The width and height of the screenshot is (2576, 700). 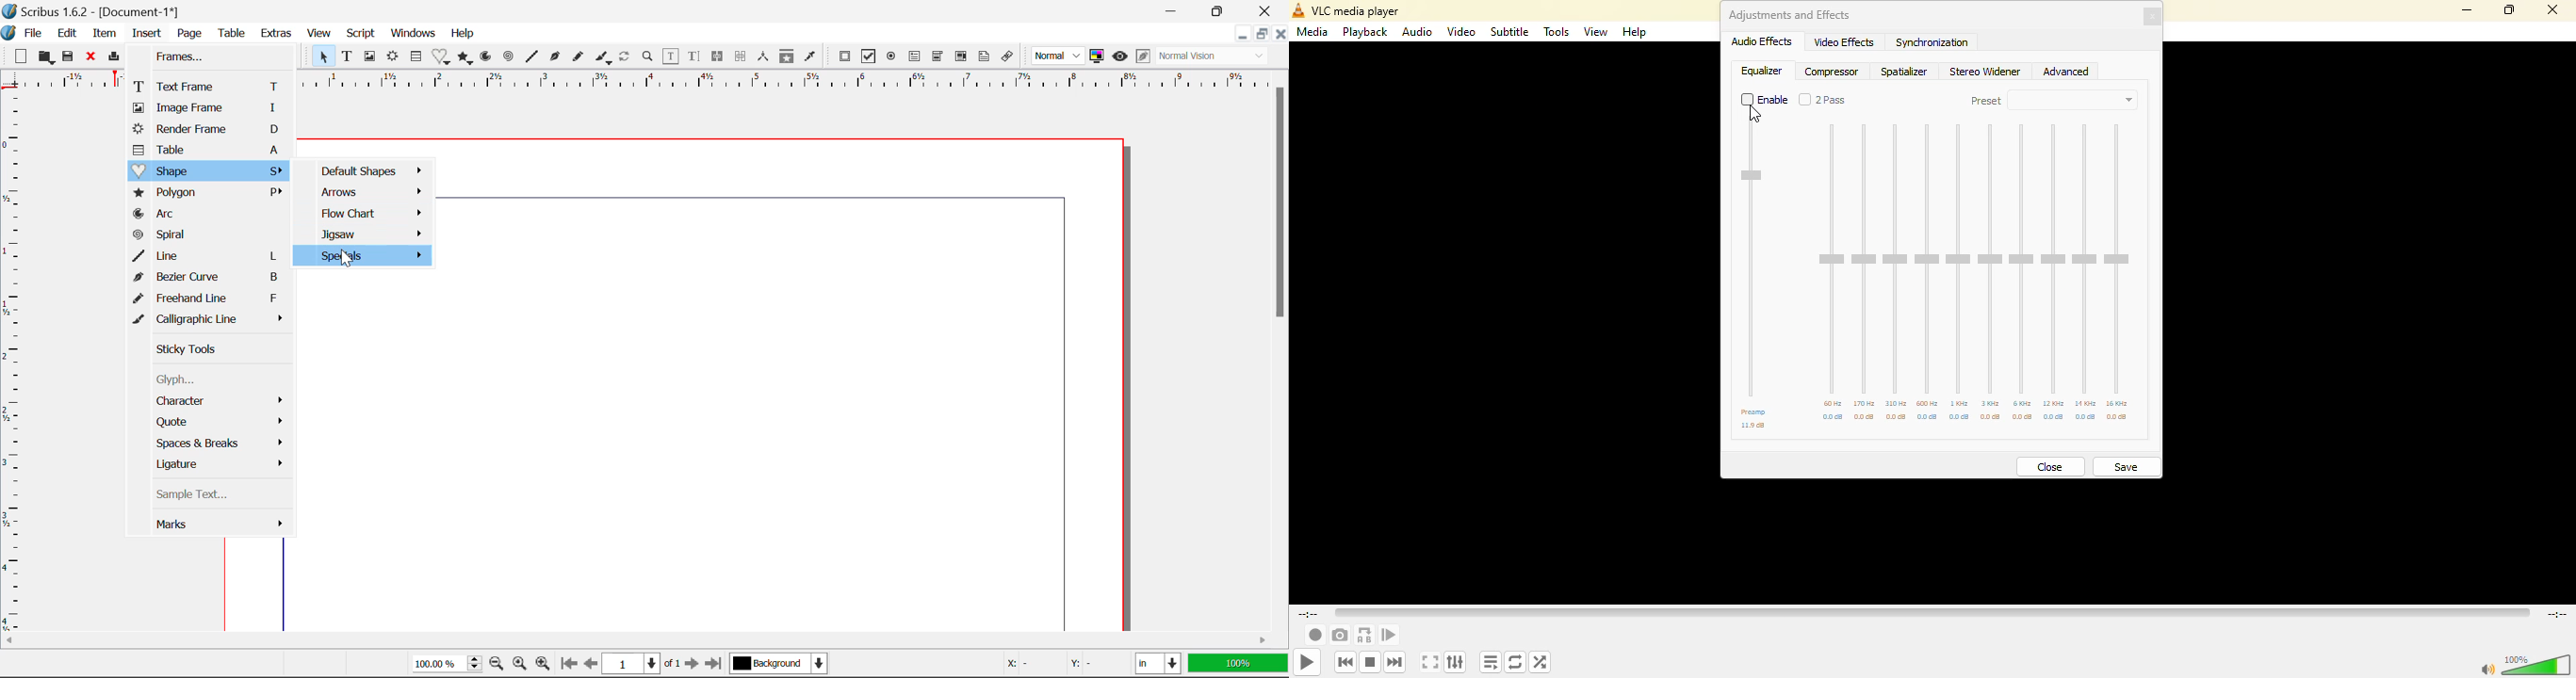 I want to click on adjustor, so click(x=1926, y=260).